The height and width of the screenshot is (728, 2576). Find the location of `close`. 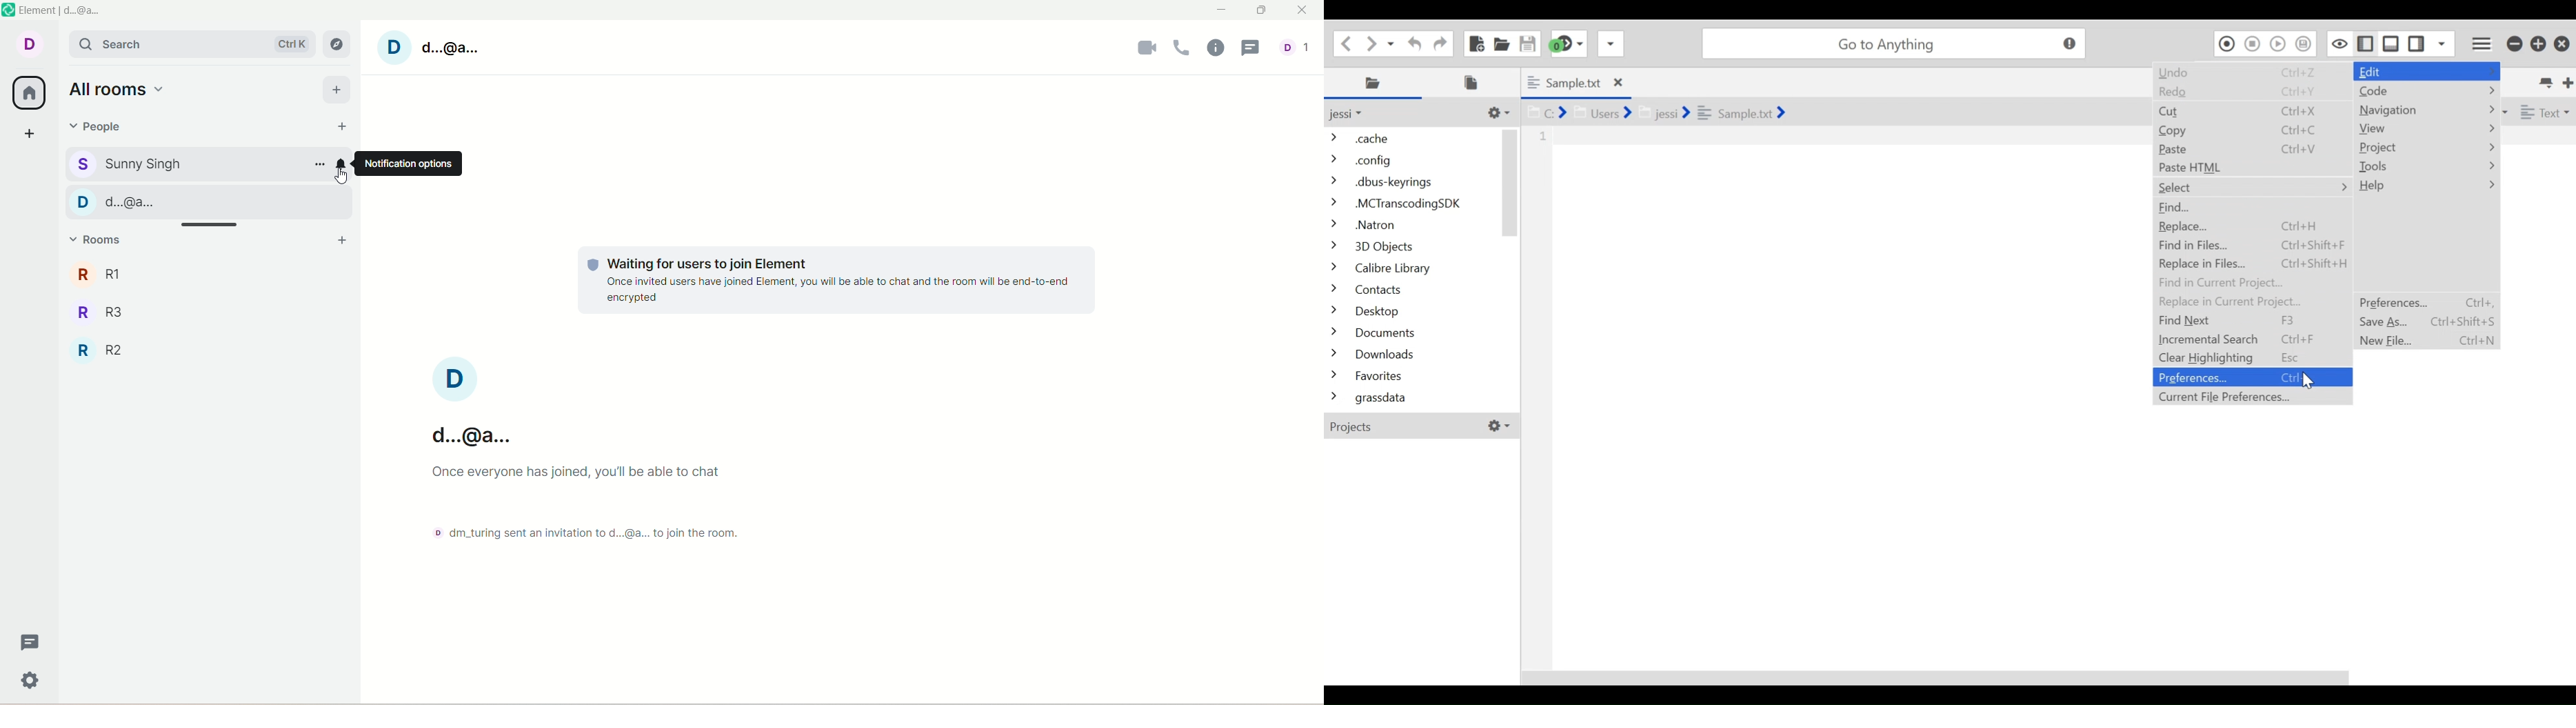

close is located at coordinates (1306, 9).